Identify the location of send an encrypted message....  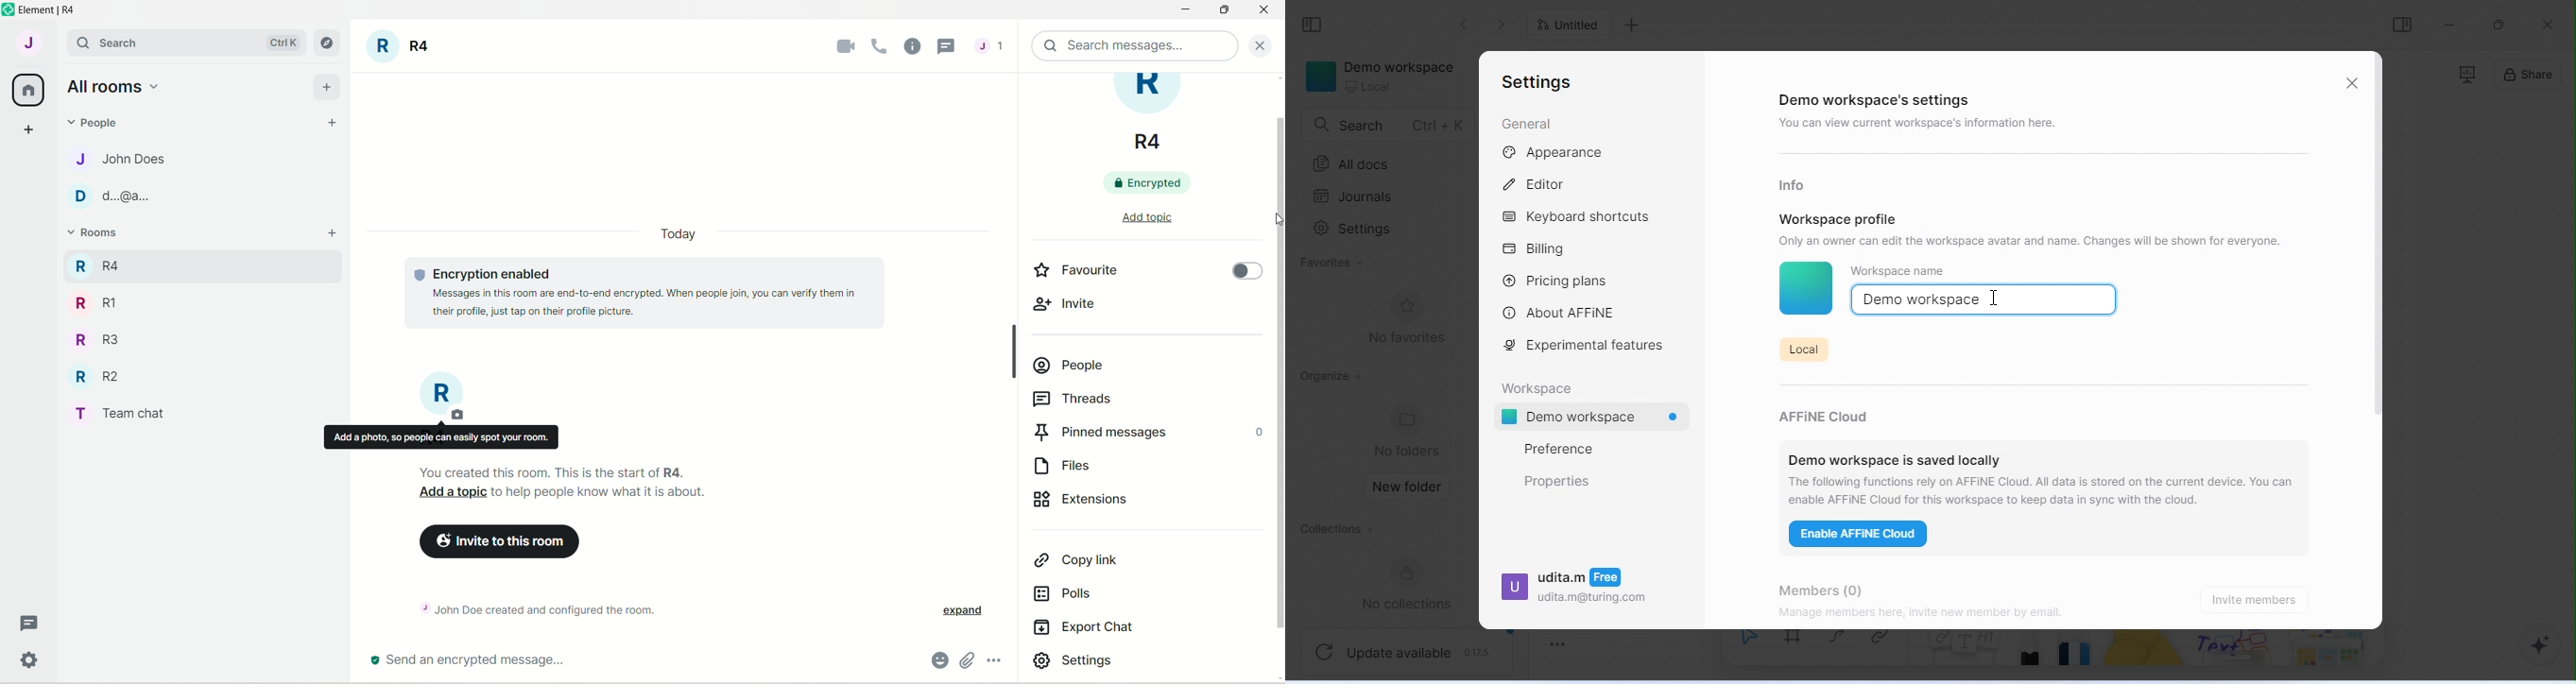
(485, 659).